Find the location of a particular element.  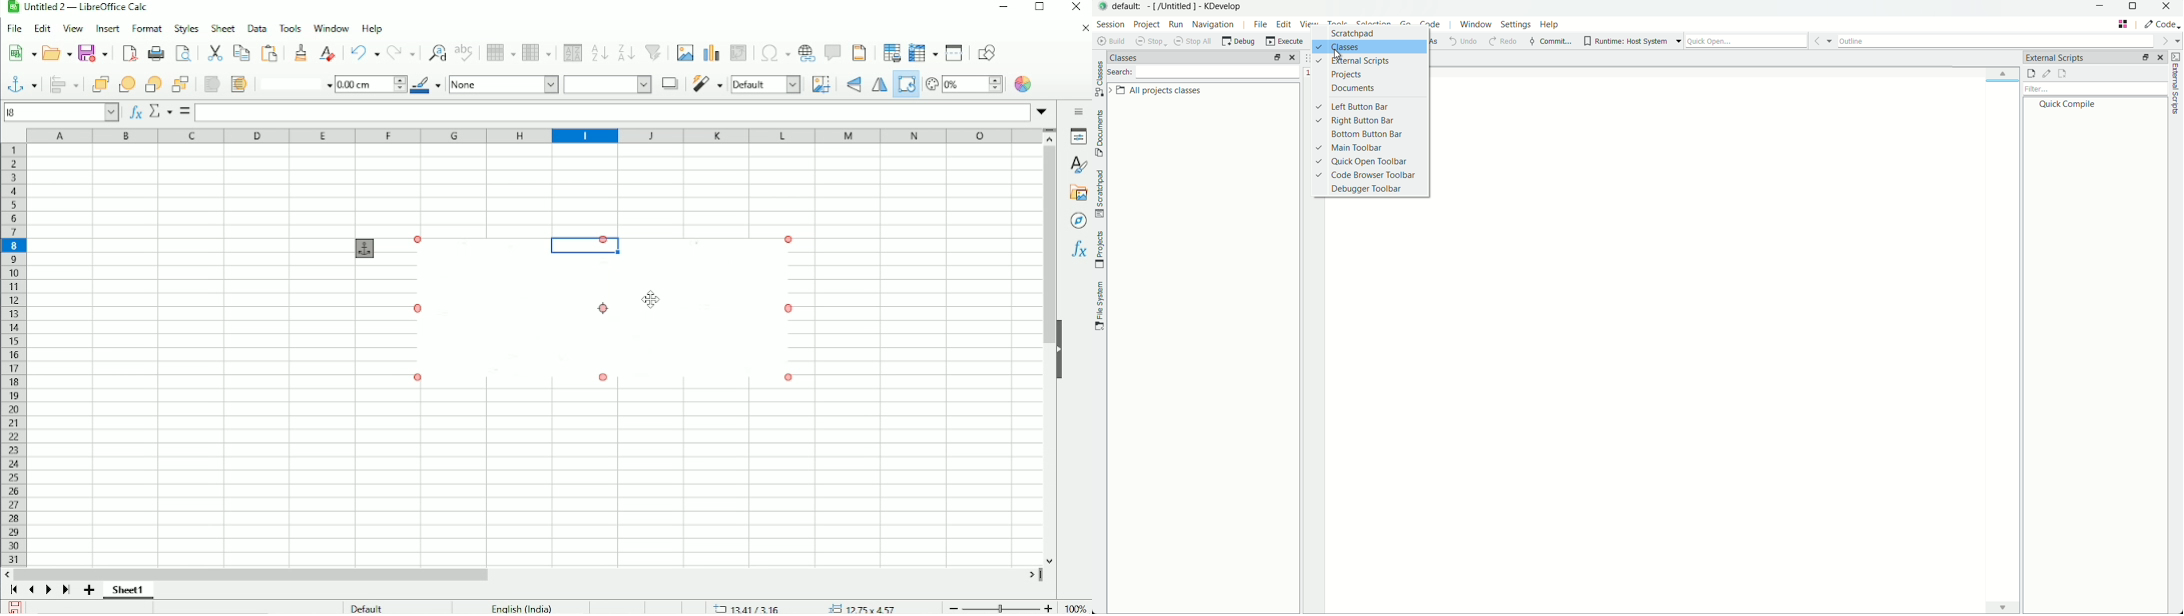

Redo is located at coordinates (401, 53).